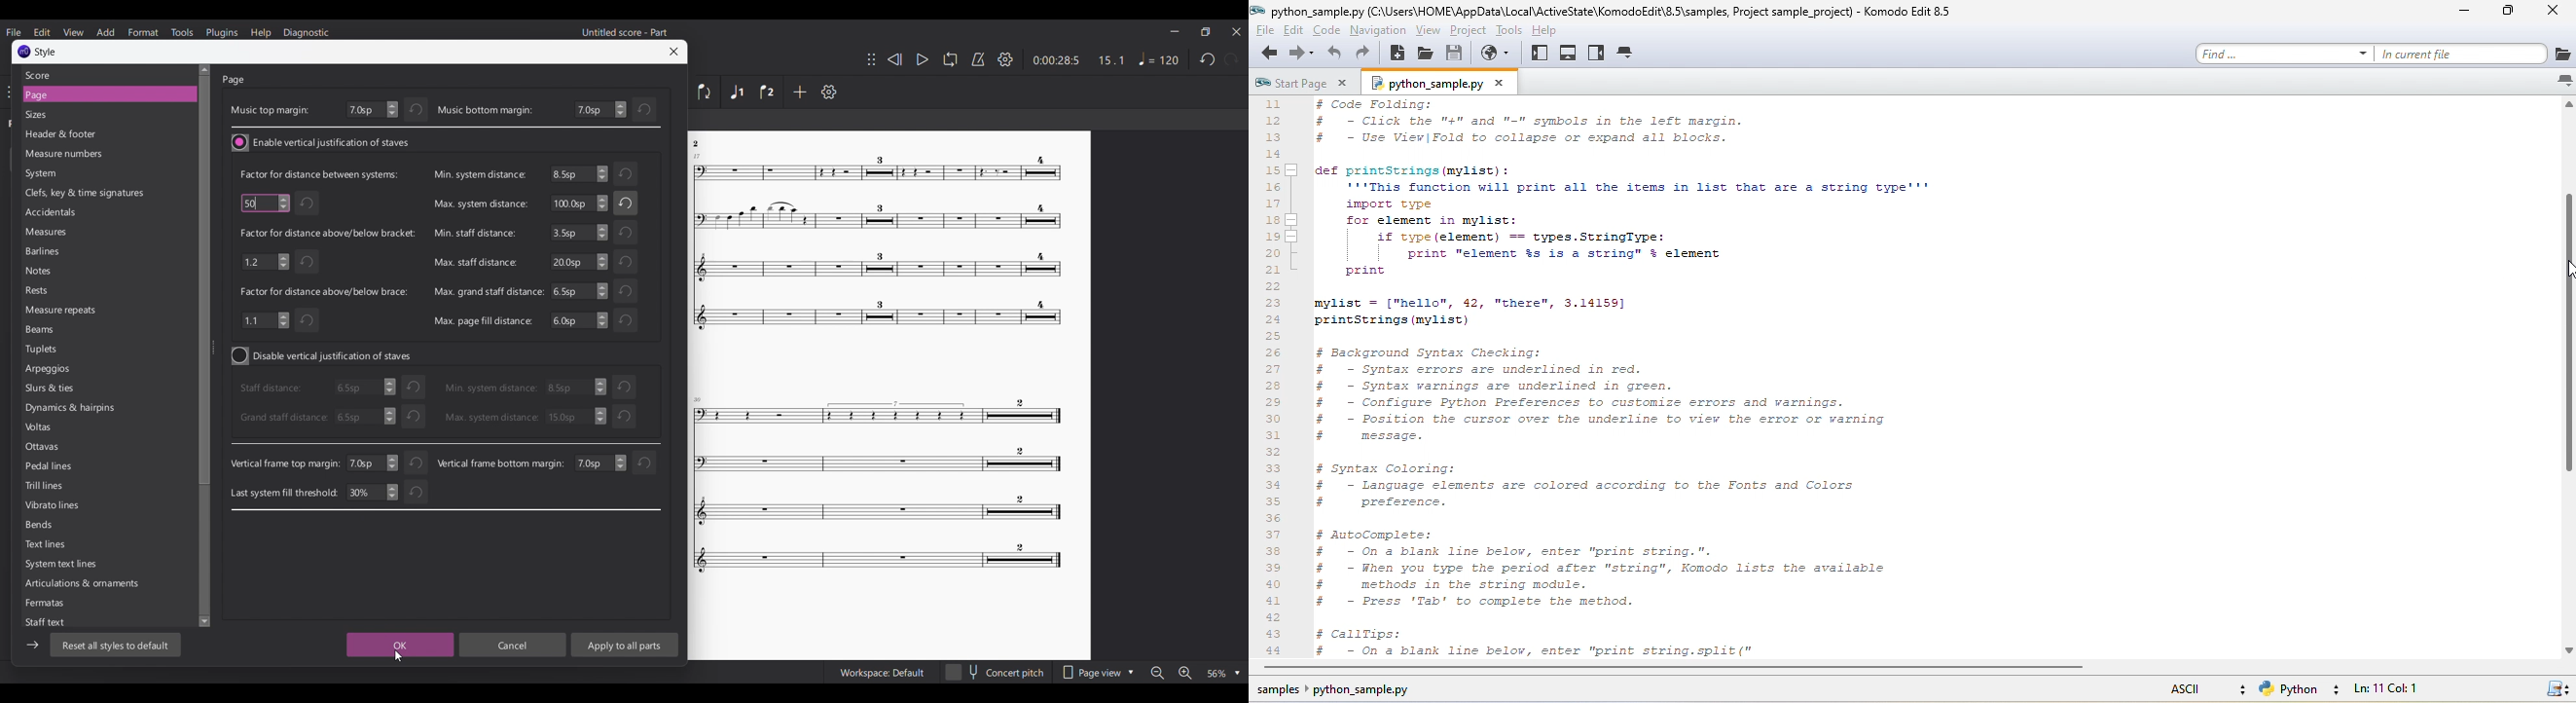 This screenshot has width=2576, height=728. I want to click on 30%, so click(371, 493).